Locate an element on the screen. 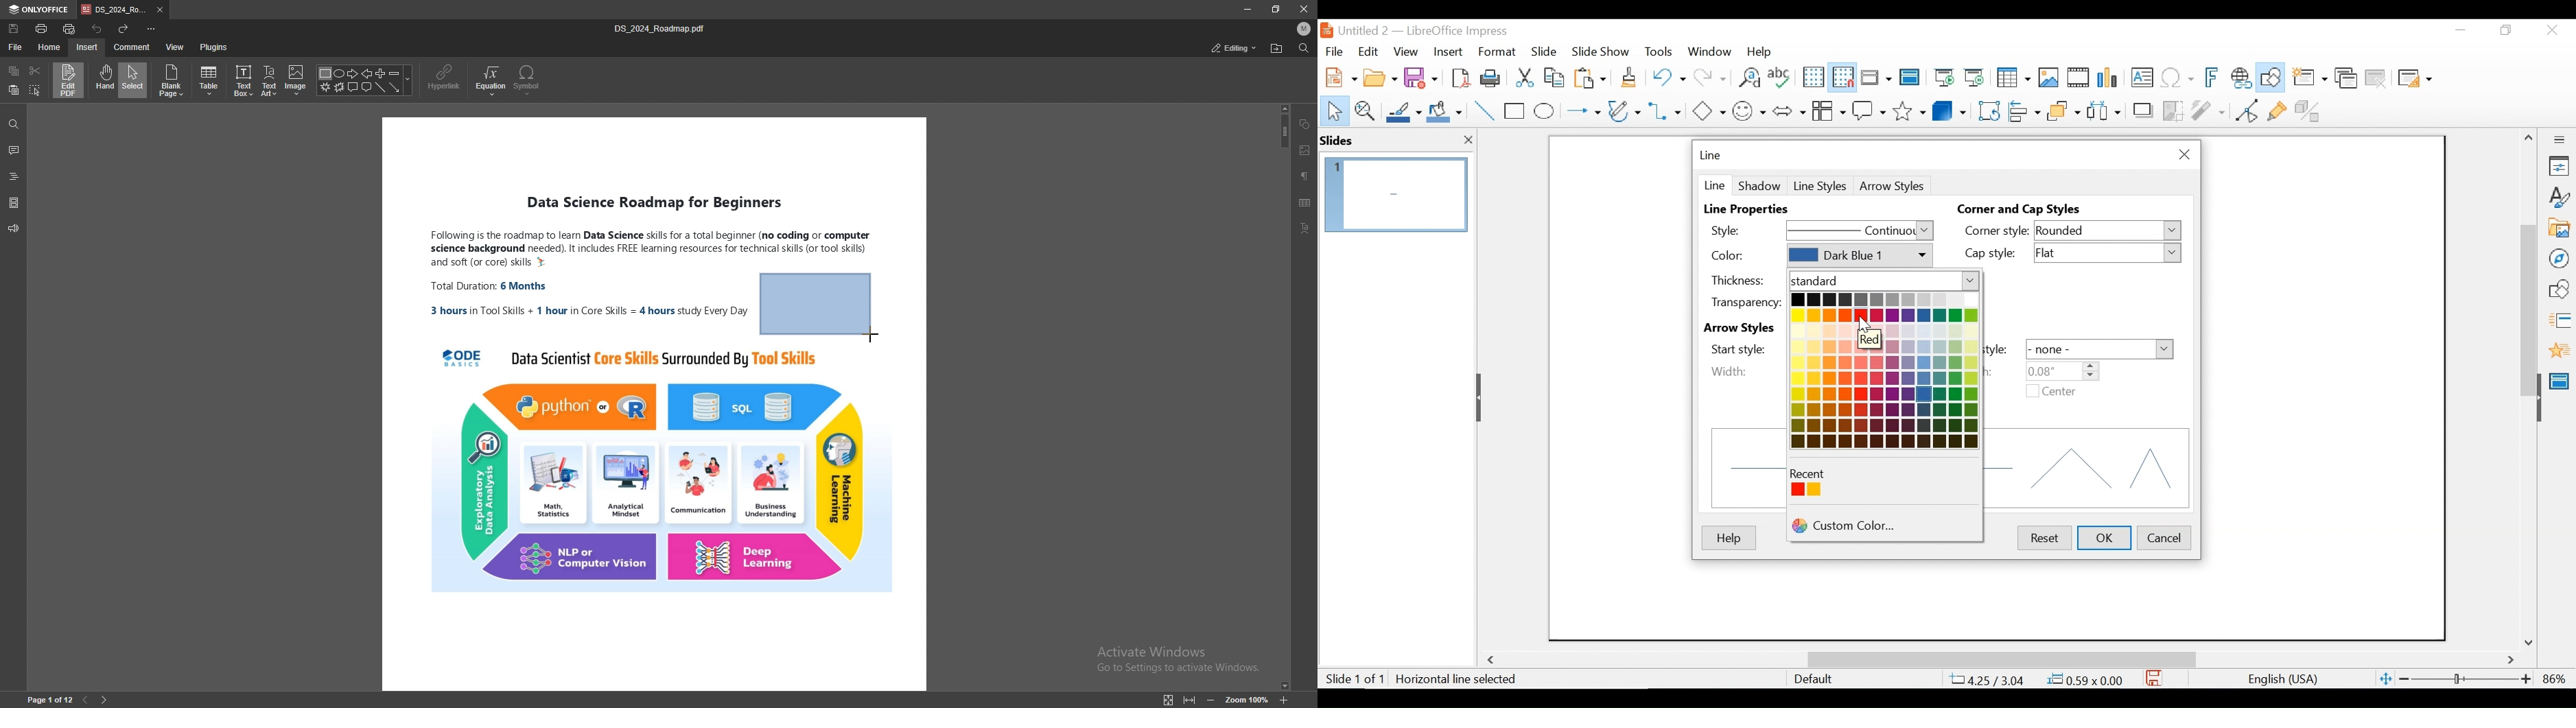  Insert is located at coordinates (1447, 52).